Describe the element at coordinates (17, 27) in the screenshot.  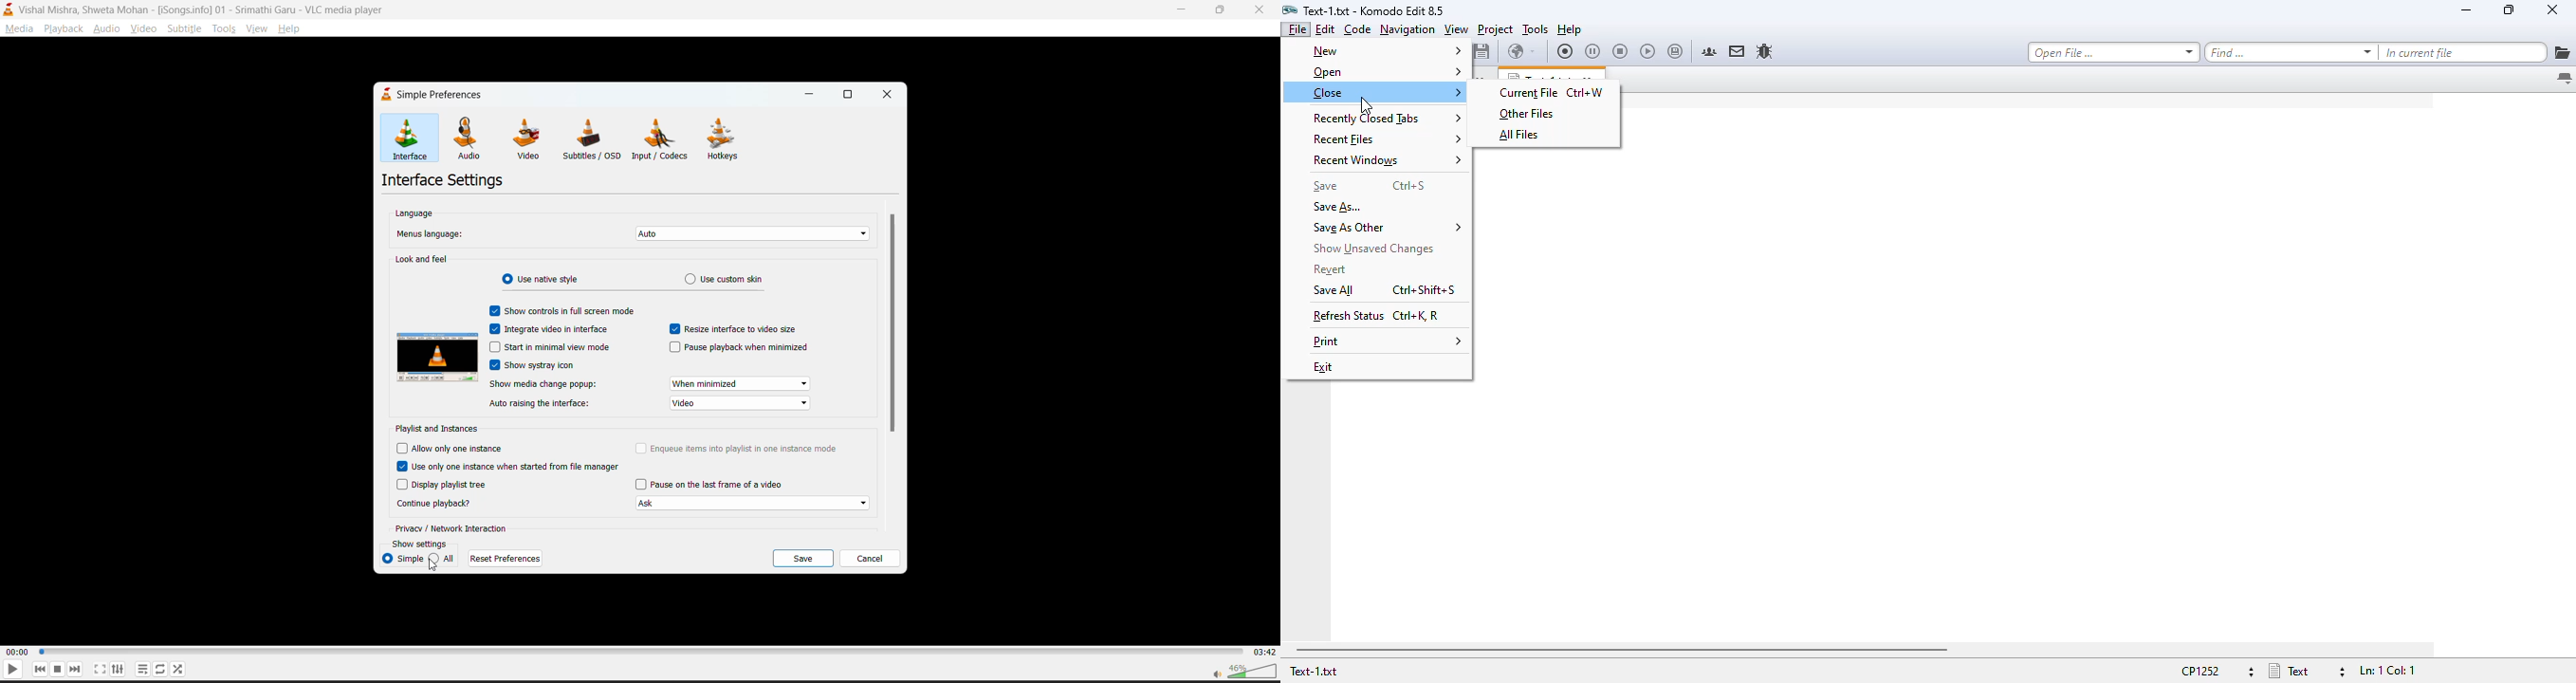
I see `media` at that location.